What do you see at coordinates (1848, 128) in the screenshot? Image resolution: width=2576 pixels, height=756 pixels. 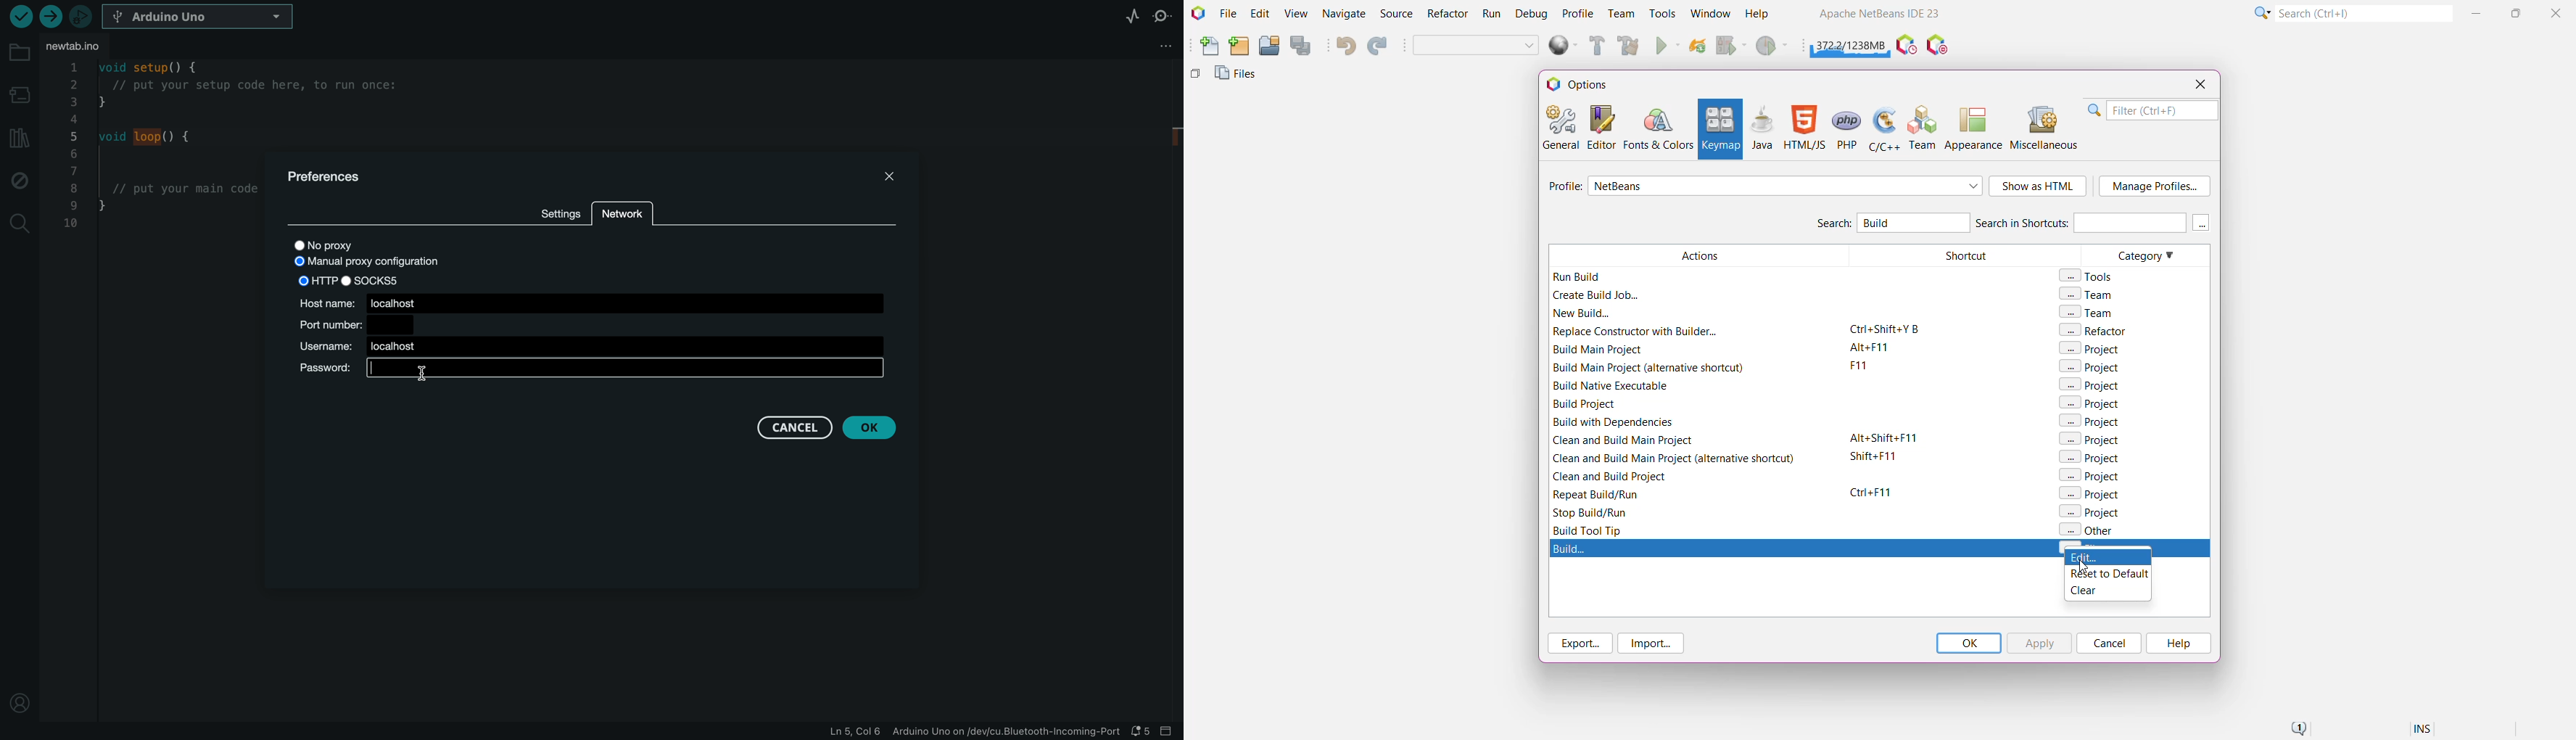 I see `PHP` at bounding box center [1848, 128].